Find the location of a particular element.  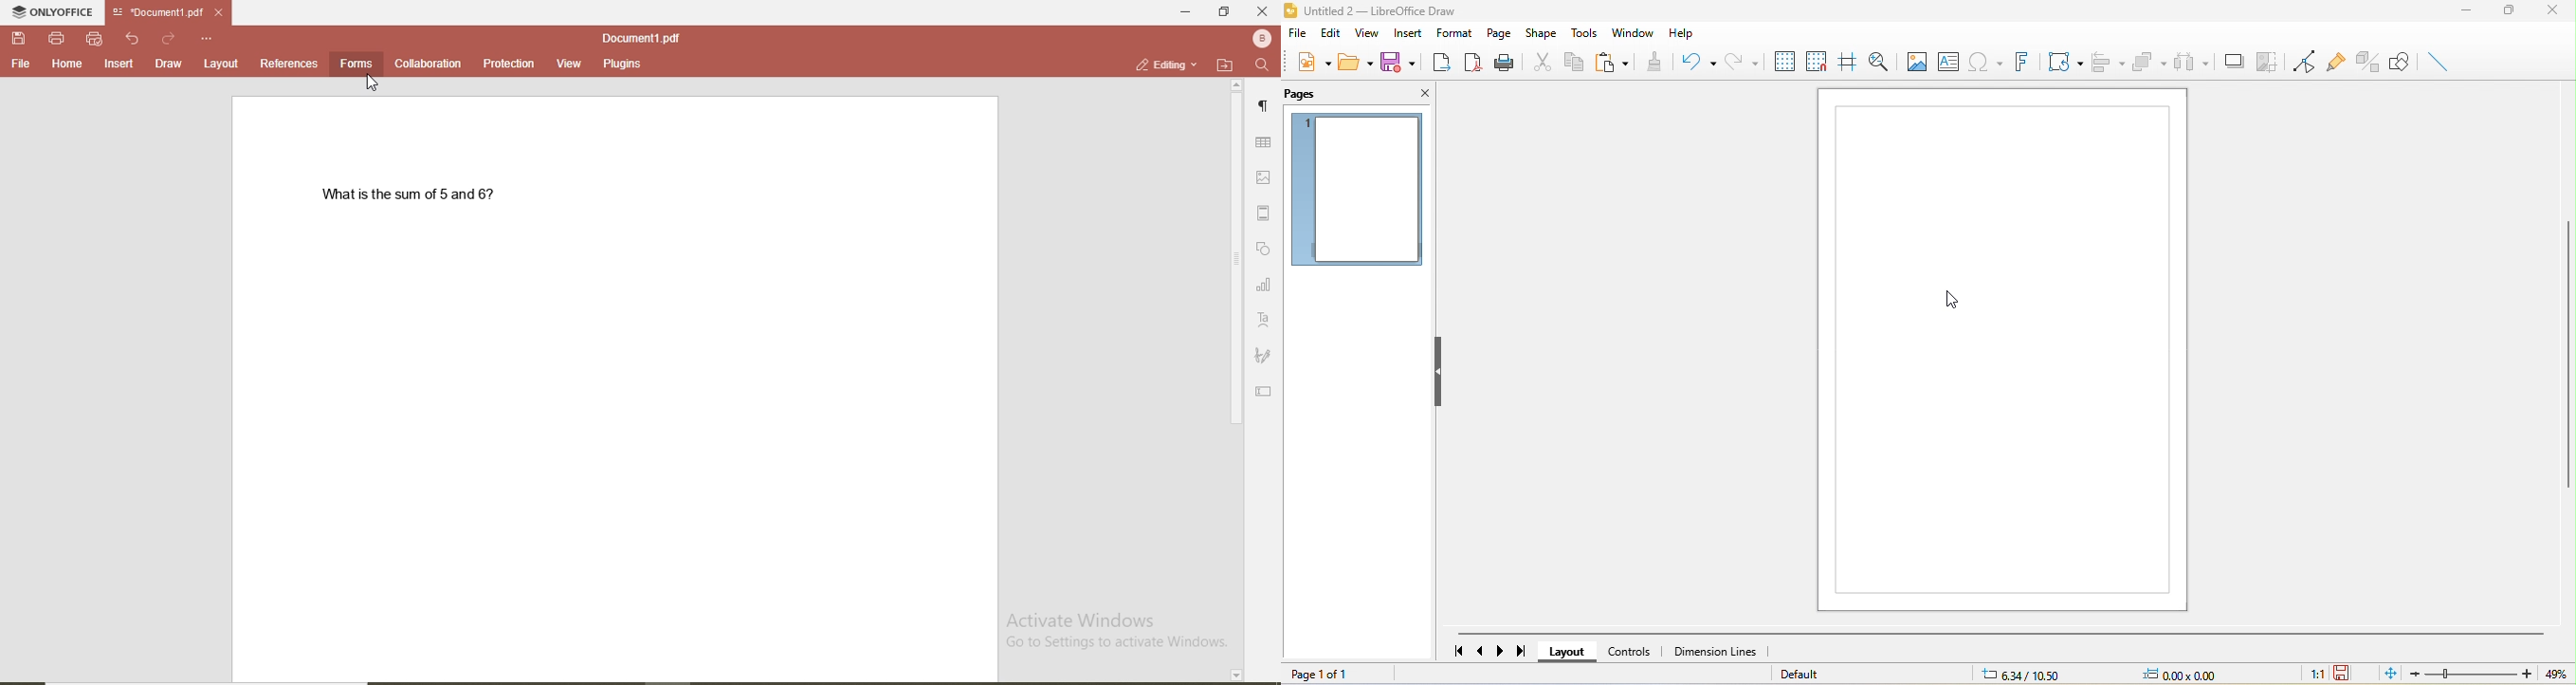

references is located at coordinates (290, 65).